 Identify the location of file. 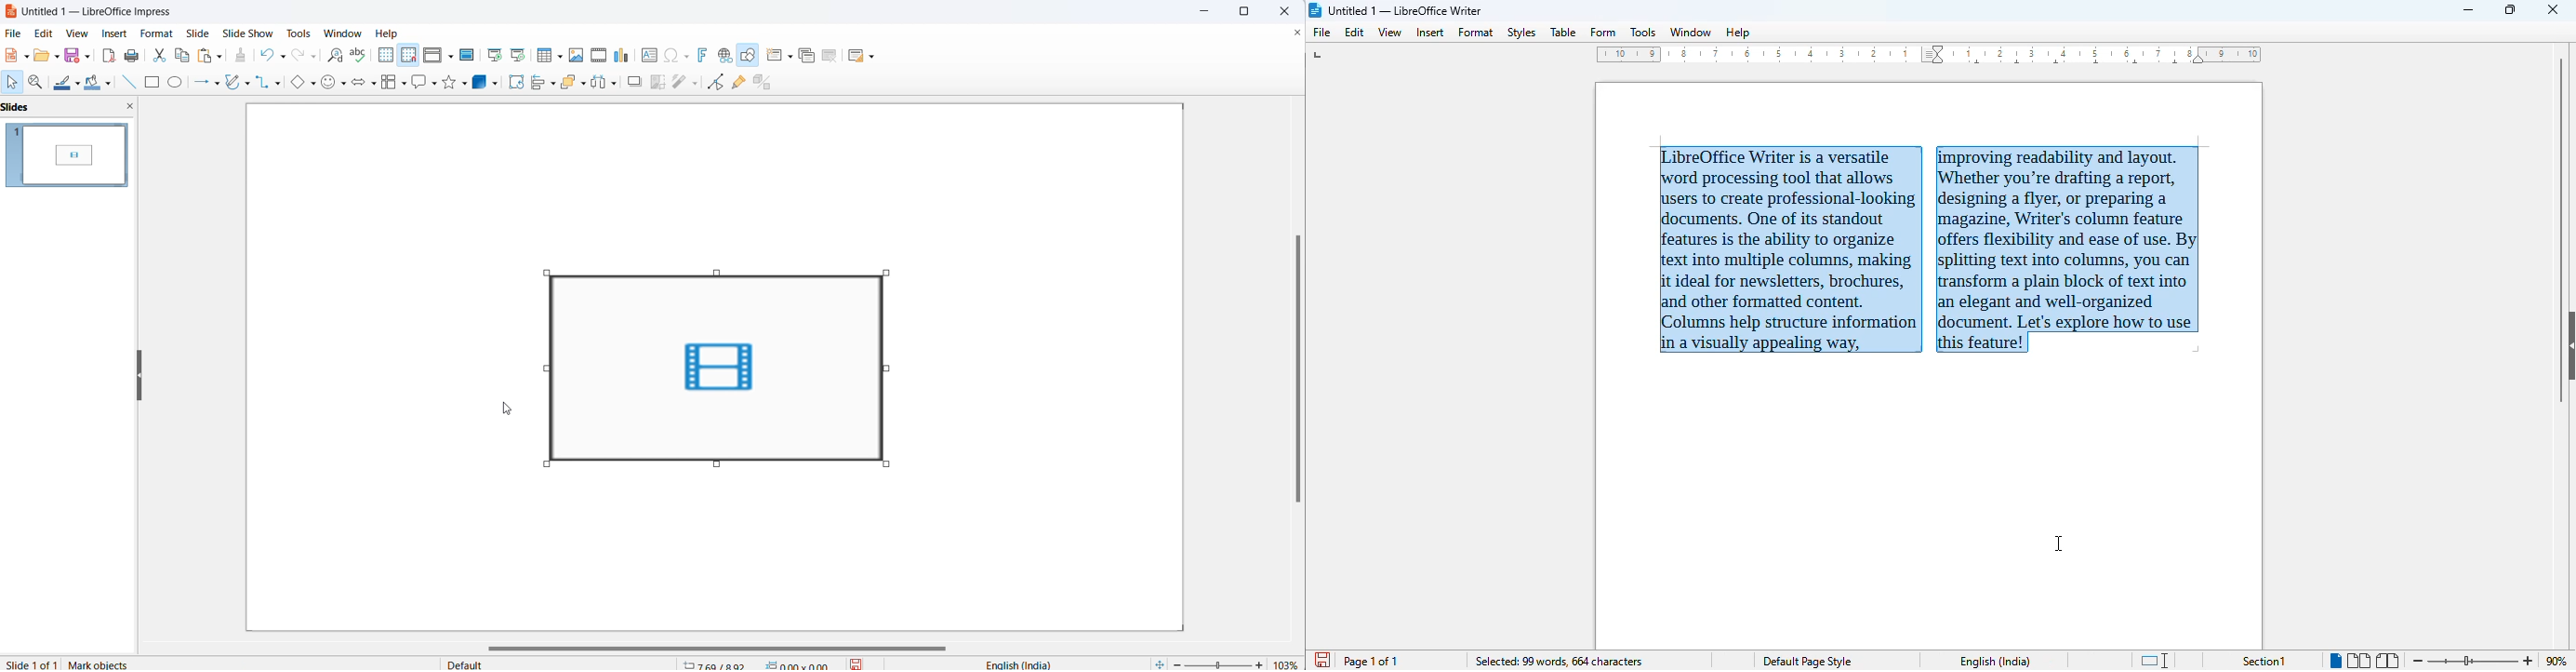
(15, 34).